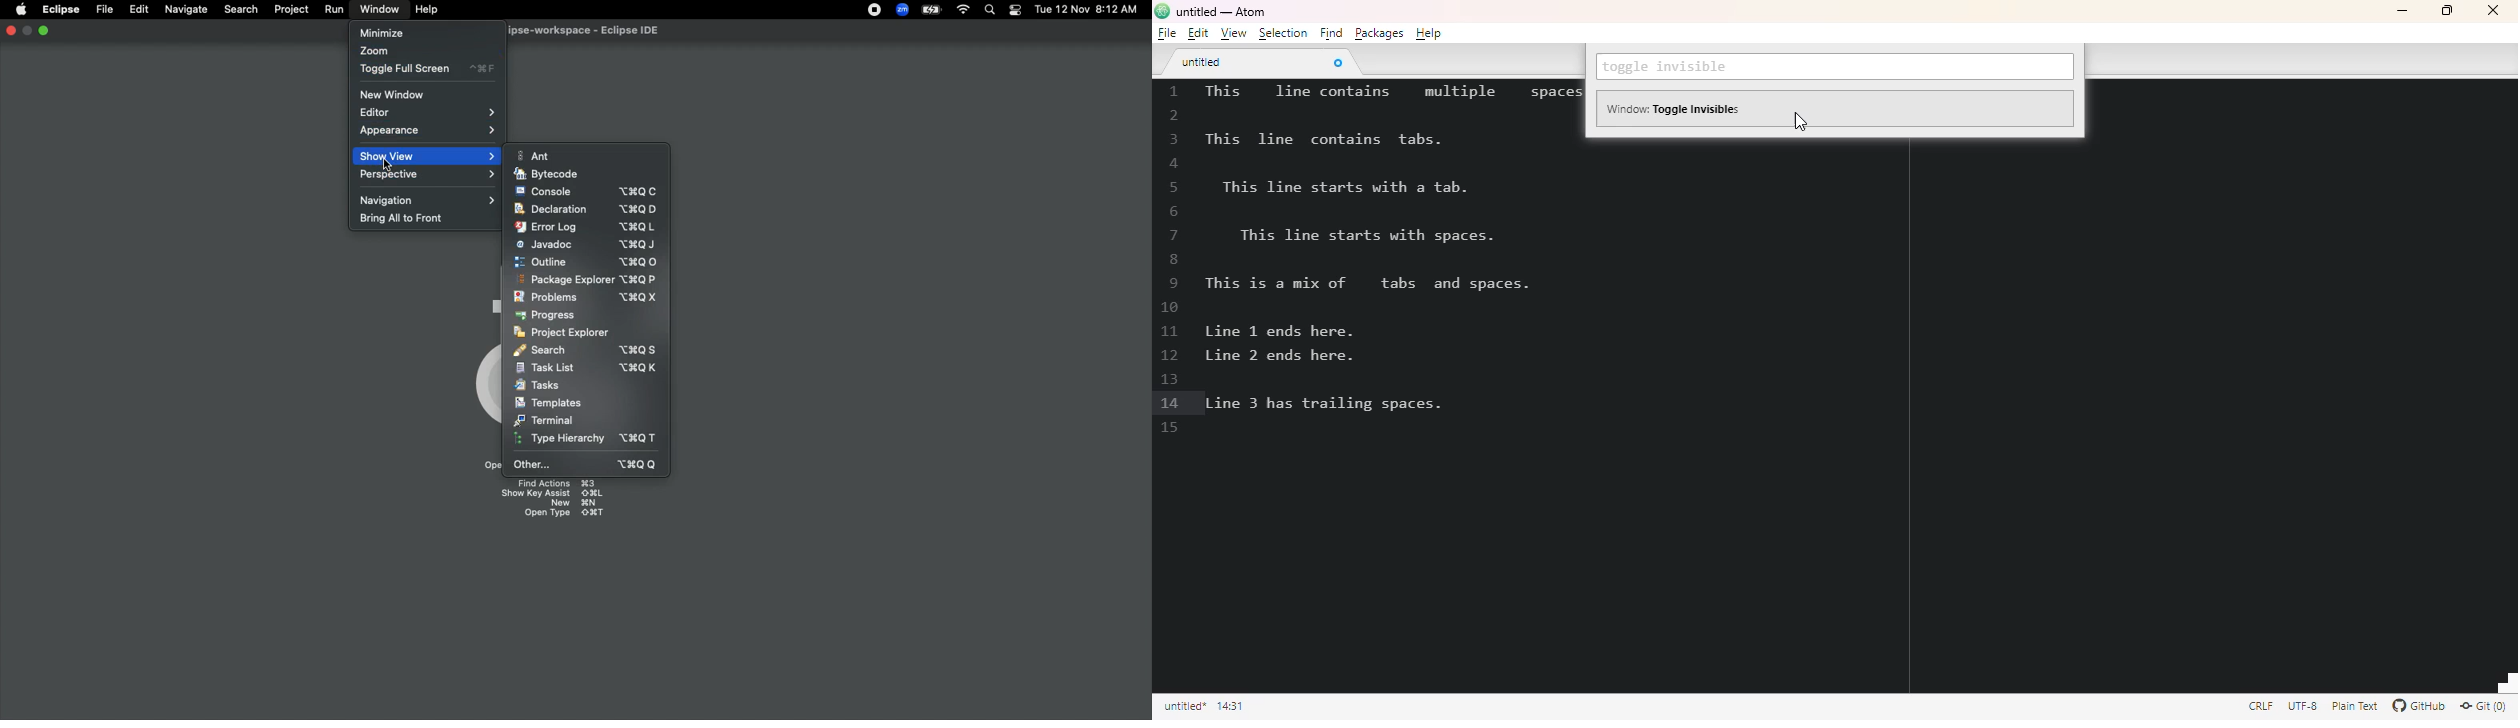 The height and width of the screenshot is (728, 2520). What do you see at coordinates (1162, 10) in the screenshot?
I see `logo` at bounding box center [1162, 10].